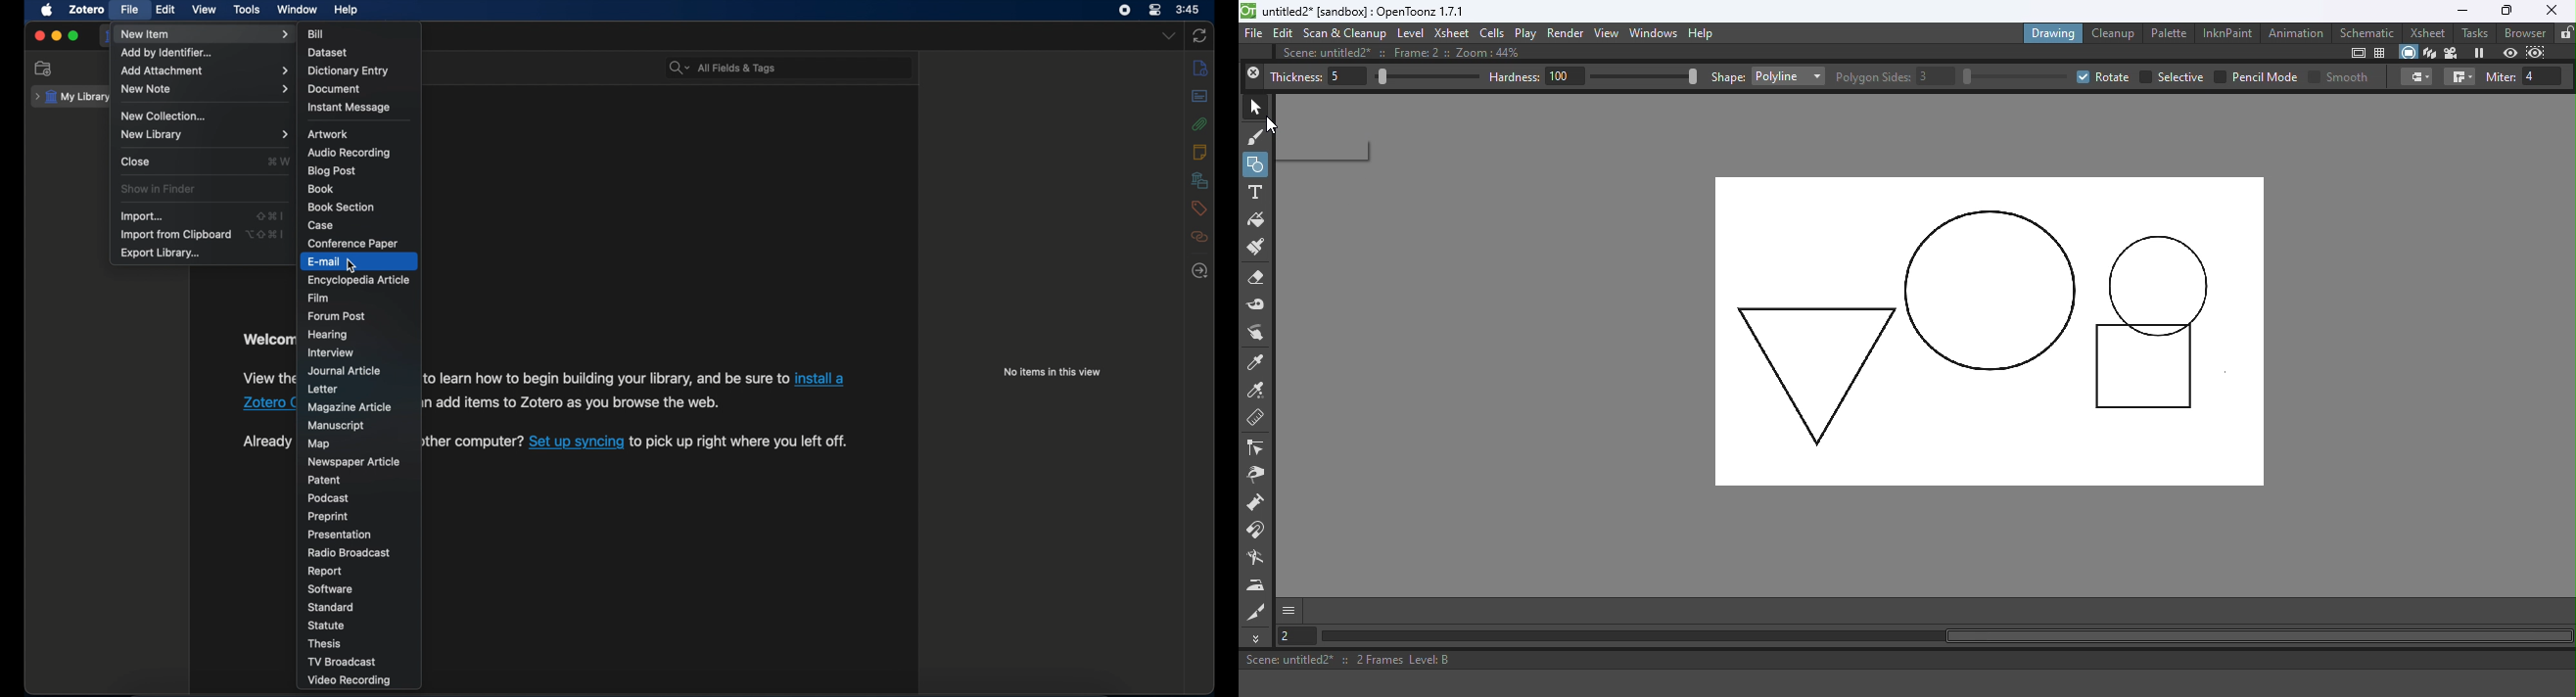 The height and width of the screenshot is (700, 2576). What do you see at coordinates (267, 339) in the screenshot?
I see `welcome to zotero` at bounding box center [267, 339].